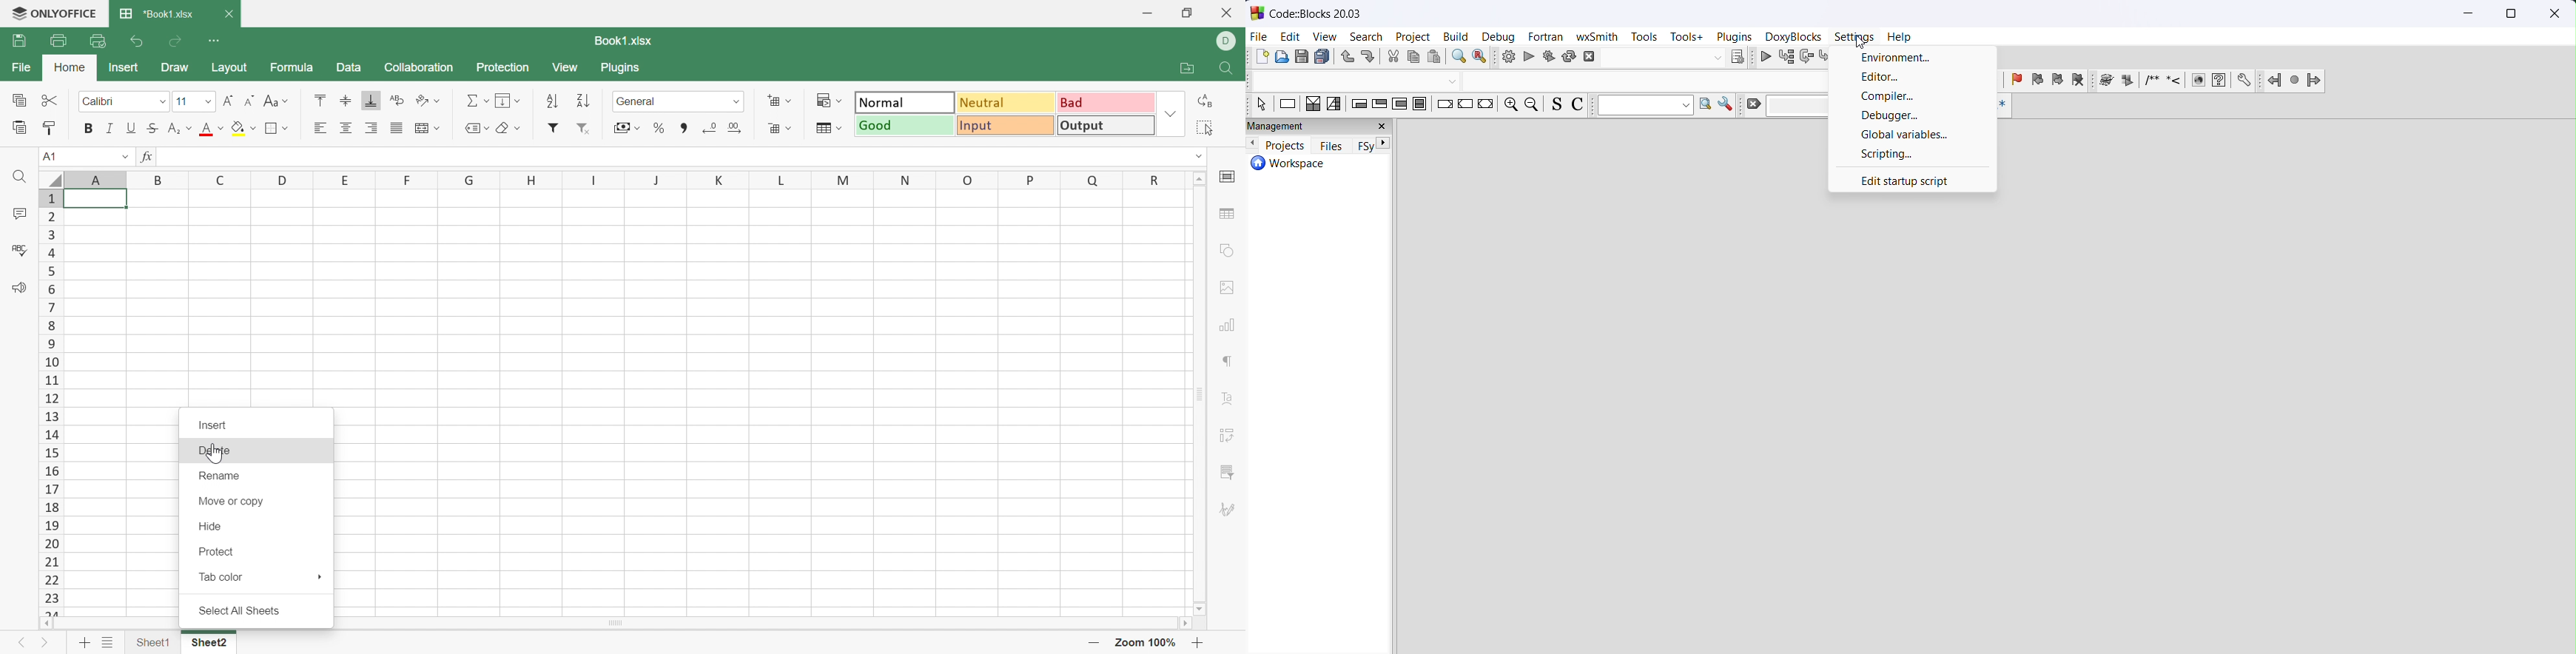 The image size is (2576, 672). I want to click on Drop Down, so click(843, 128).